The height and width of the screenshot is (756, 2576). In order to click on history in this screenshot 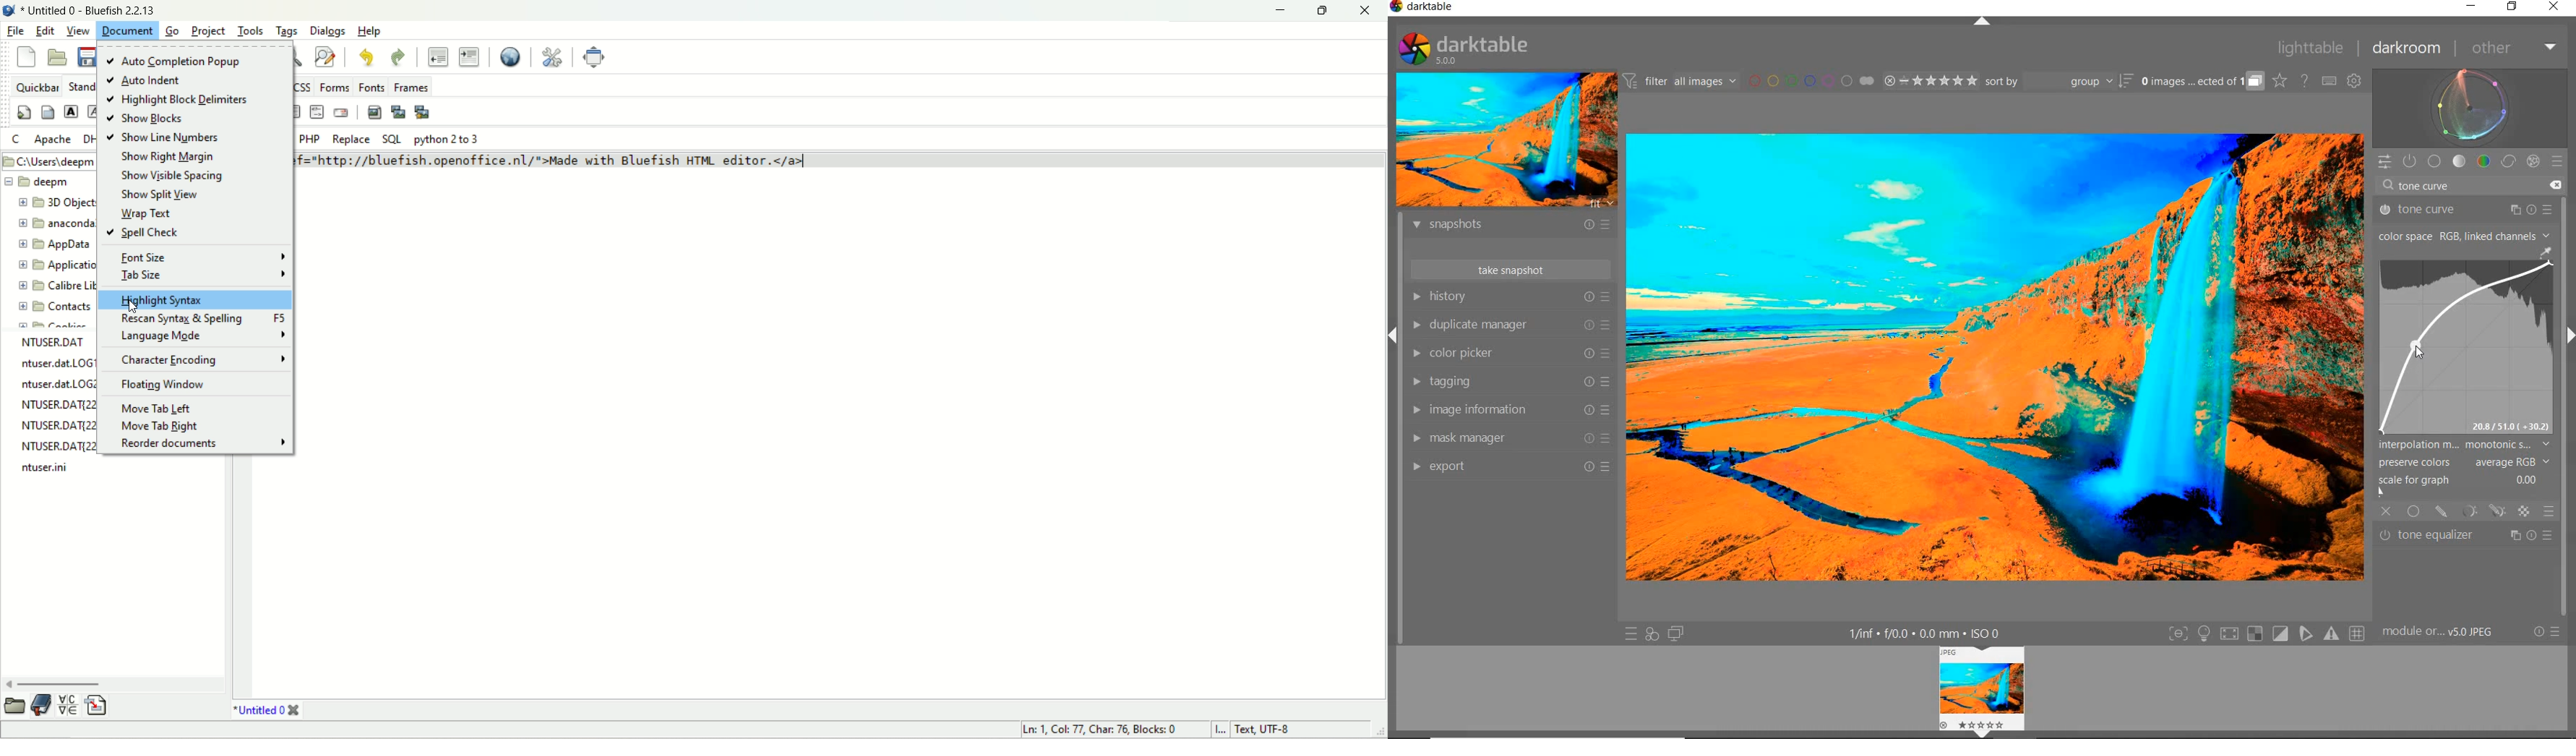, I will do `click(1510, 296)`.